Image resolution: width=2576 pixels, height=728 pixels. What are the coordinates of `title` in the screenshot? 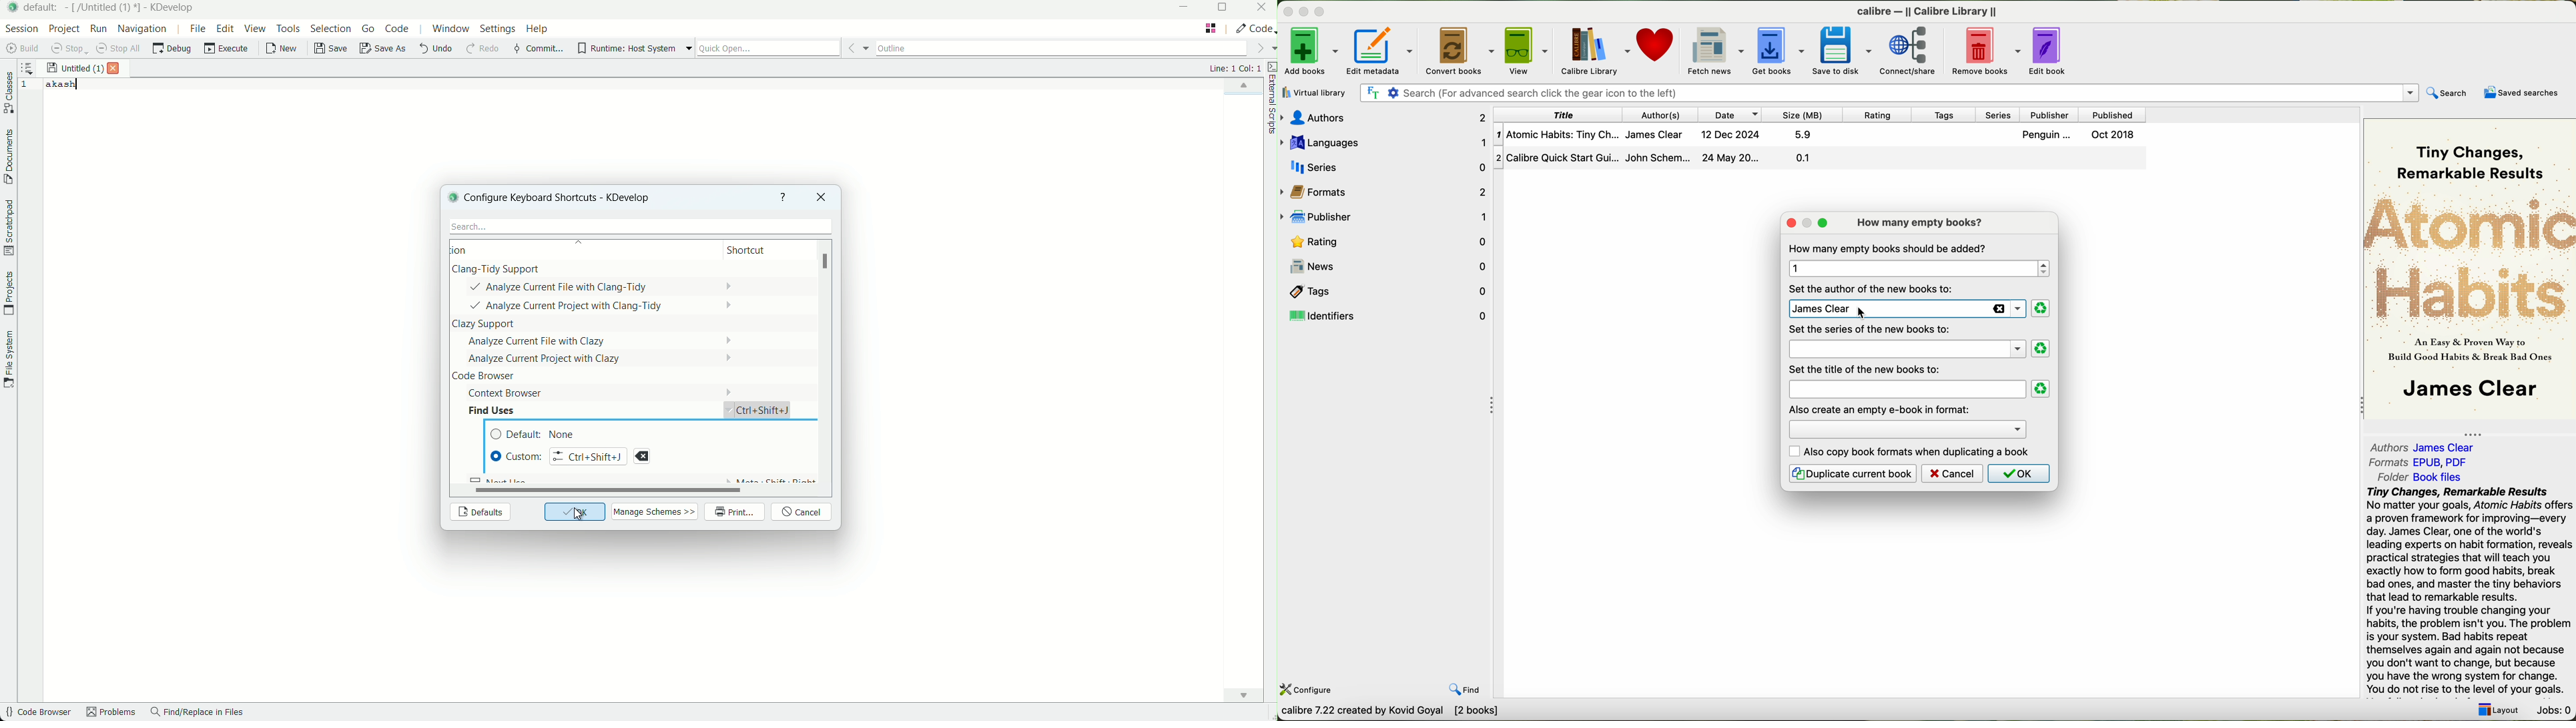 It's located at (1906, 389).